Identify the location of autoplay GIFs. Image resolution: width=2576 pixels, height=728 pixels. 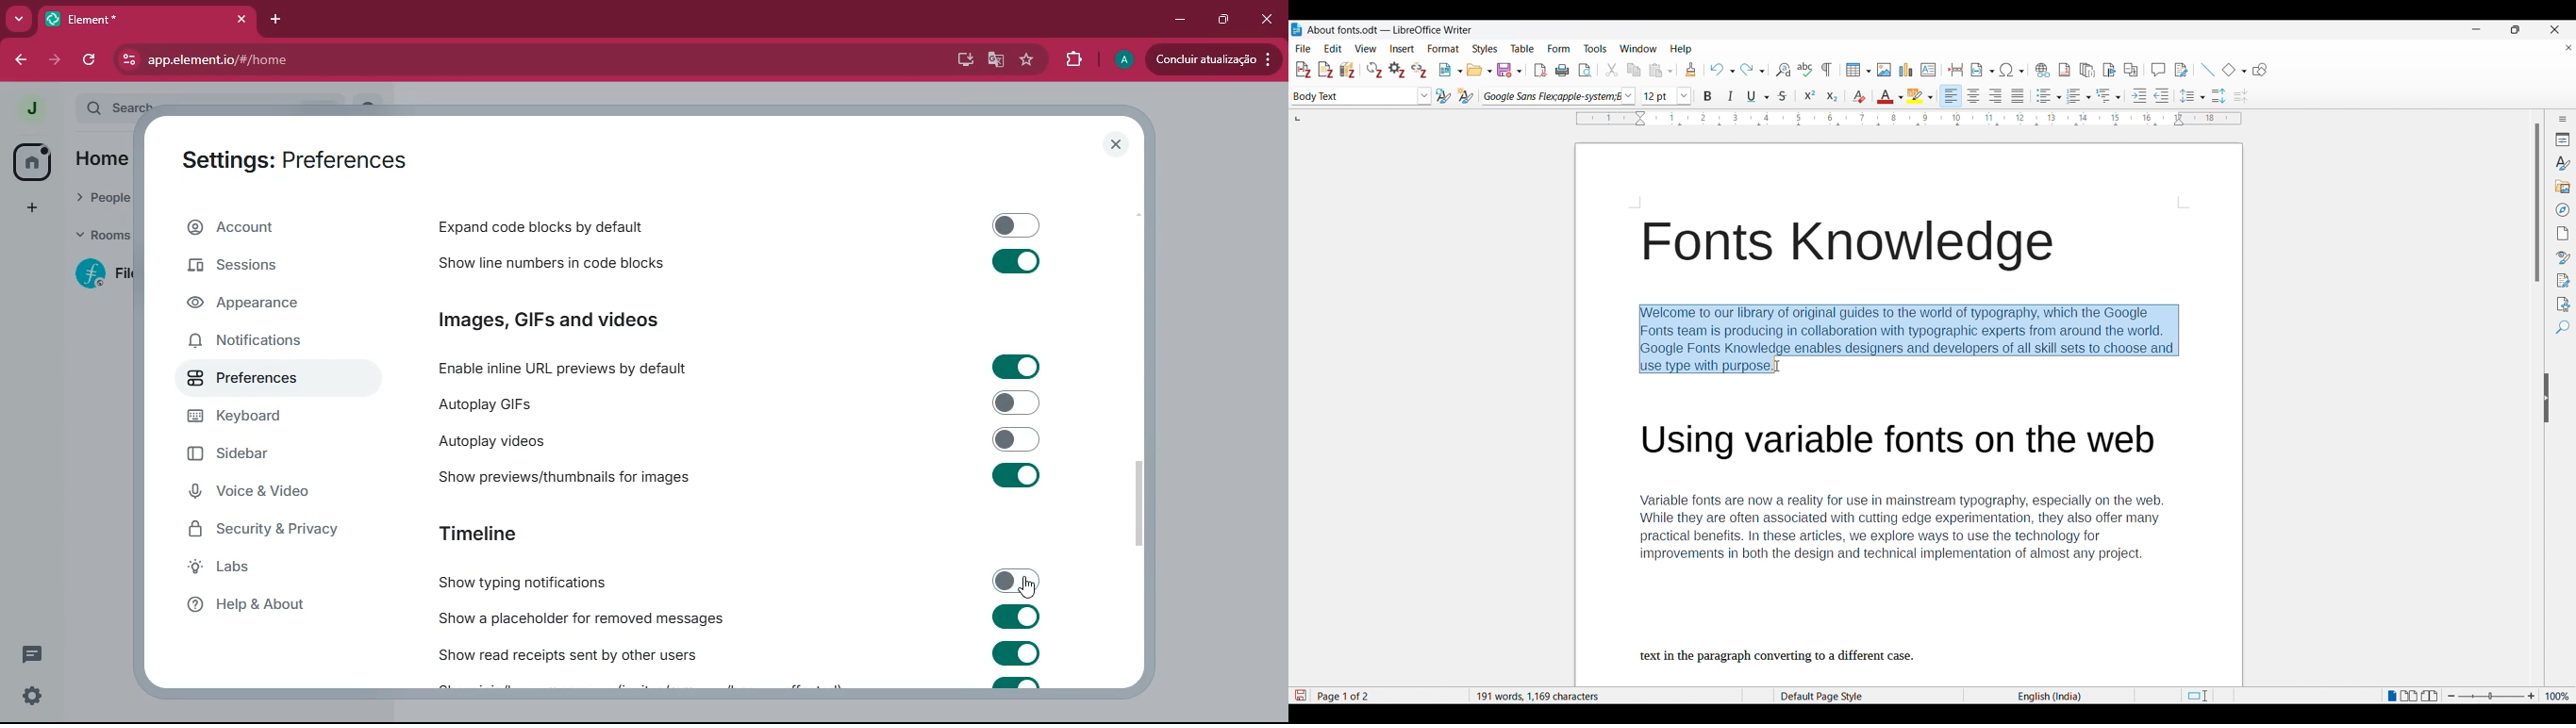
(570, 401).